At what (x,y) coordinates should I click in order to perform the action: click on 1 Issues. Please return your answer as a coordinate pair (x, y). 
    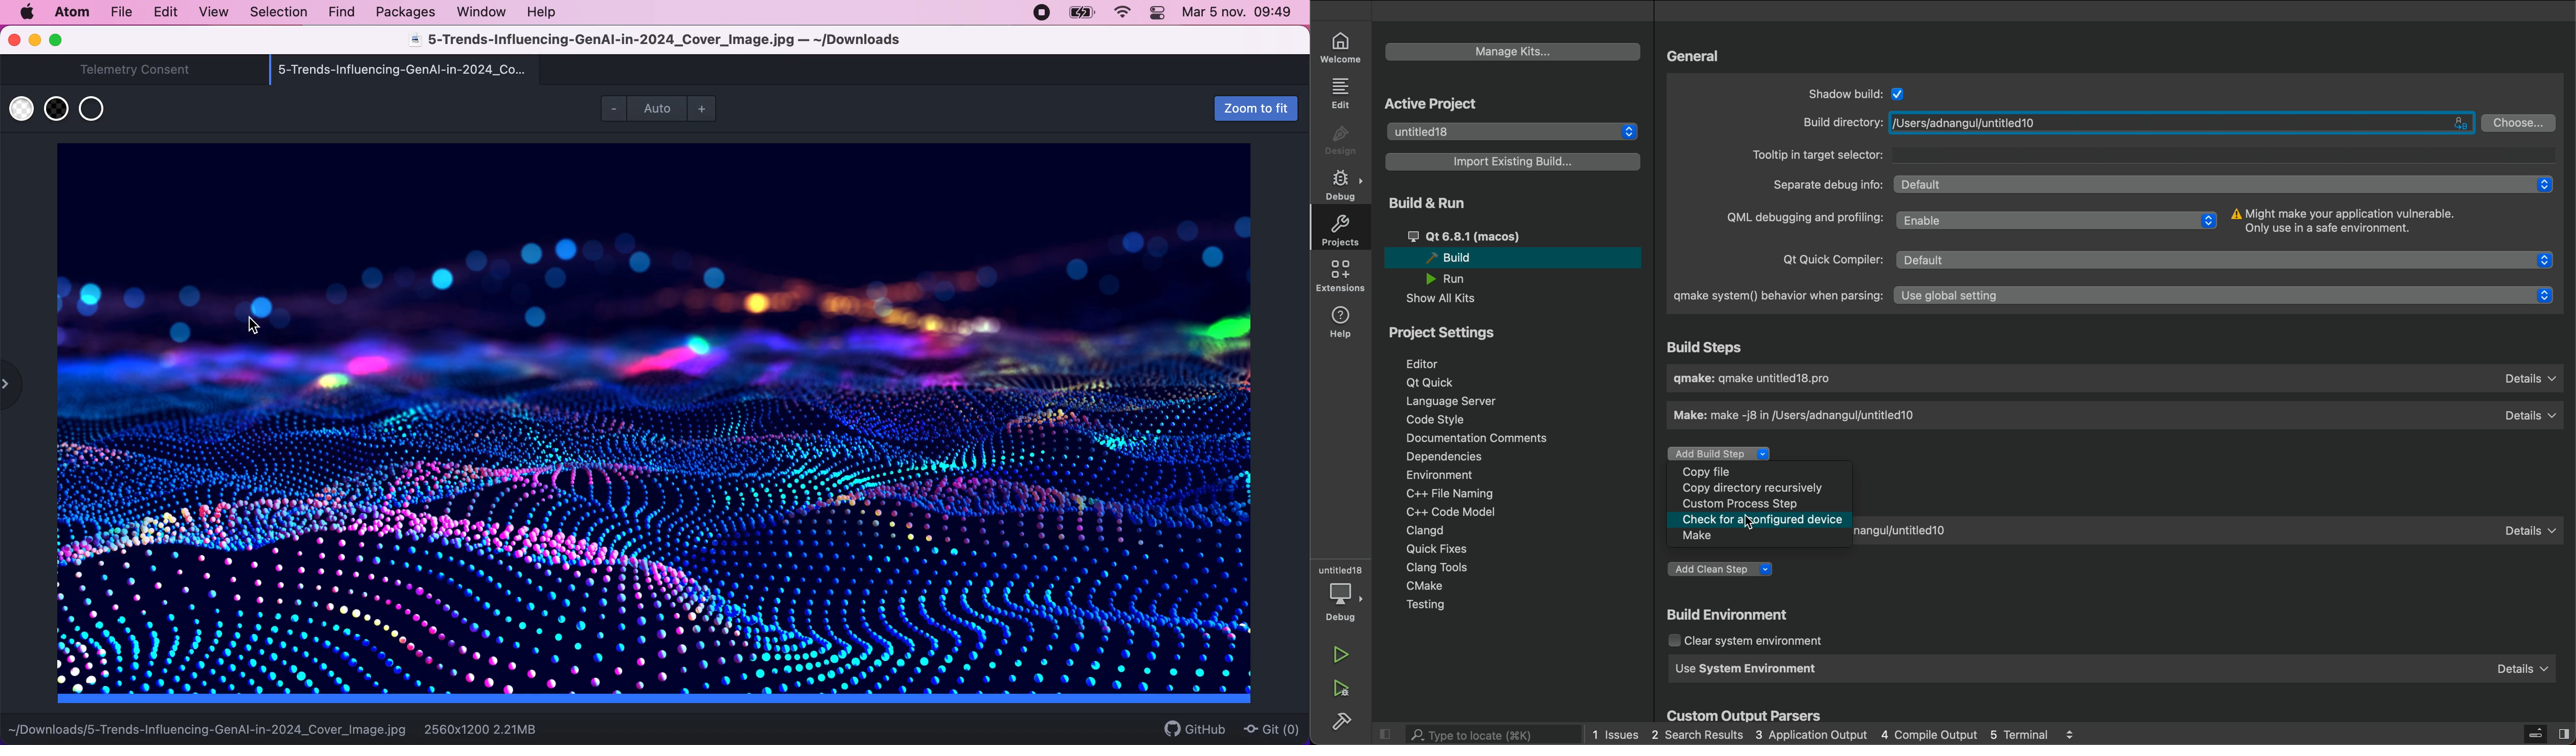
    Looking at the image, I should click on (1614, 732).